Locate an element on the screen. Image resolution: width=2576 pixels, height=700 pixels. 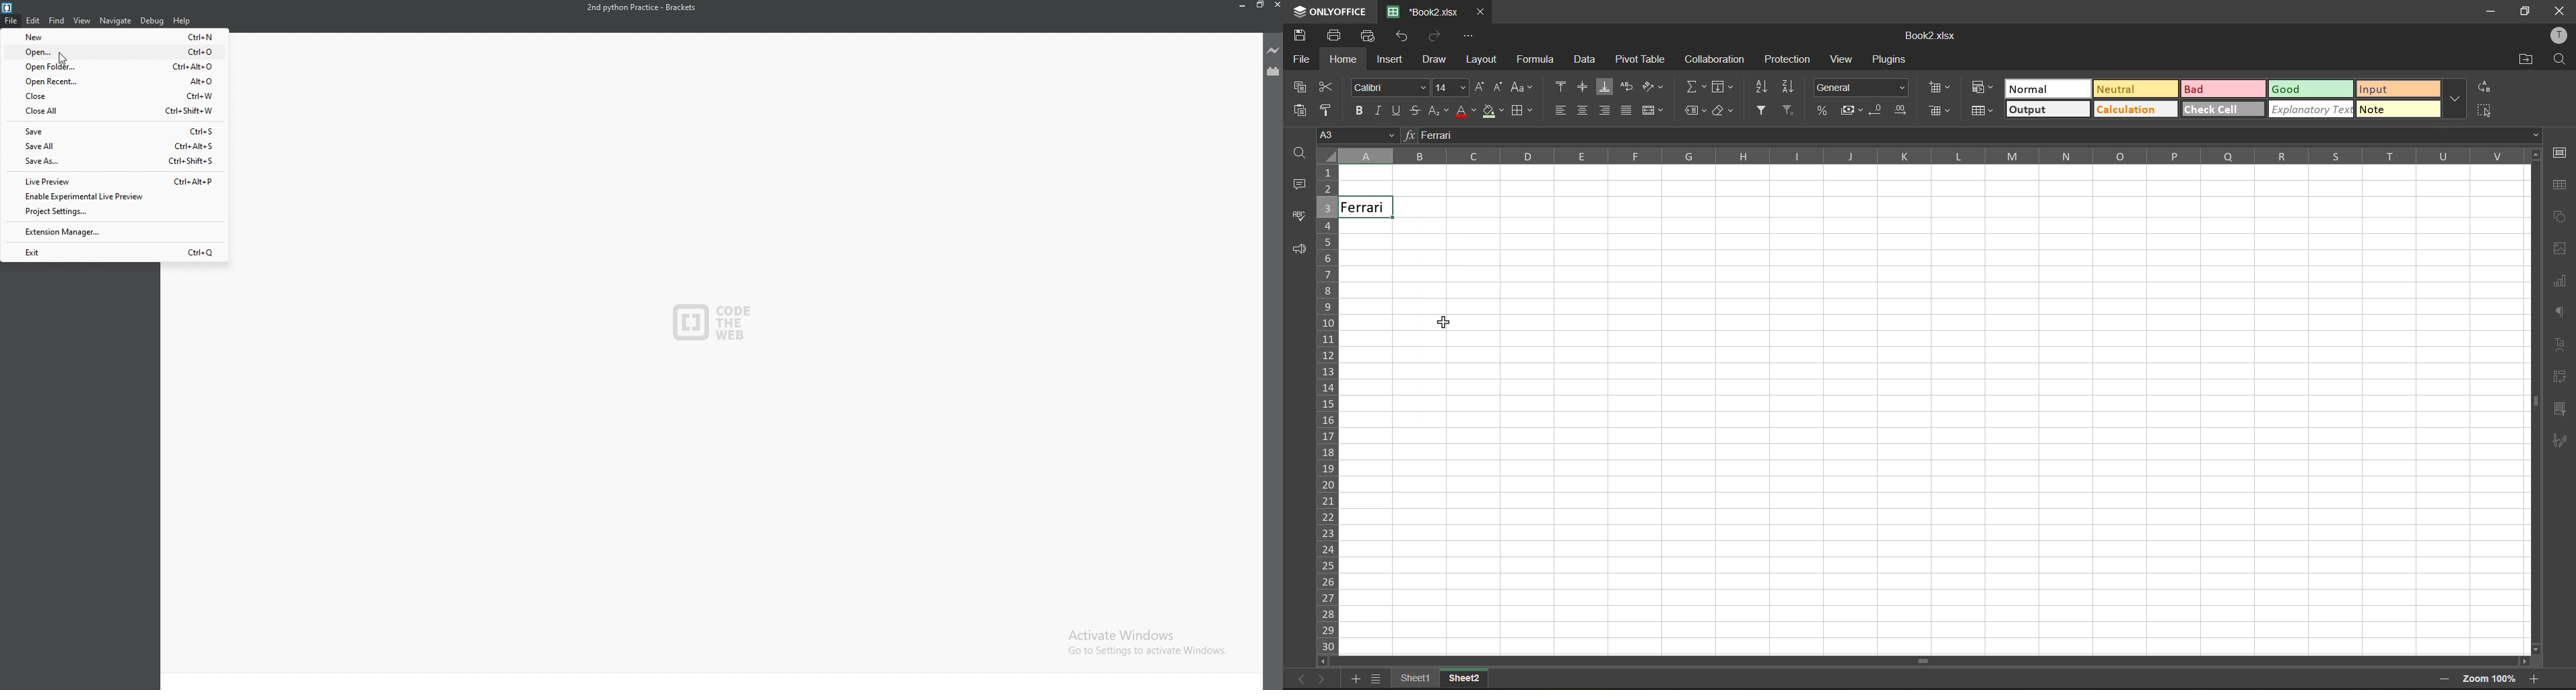
save all is located at coordinates (112, 146).